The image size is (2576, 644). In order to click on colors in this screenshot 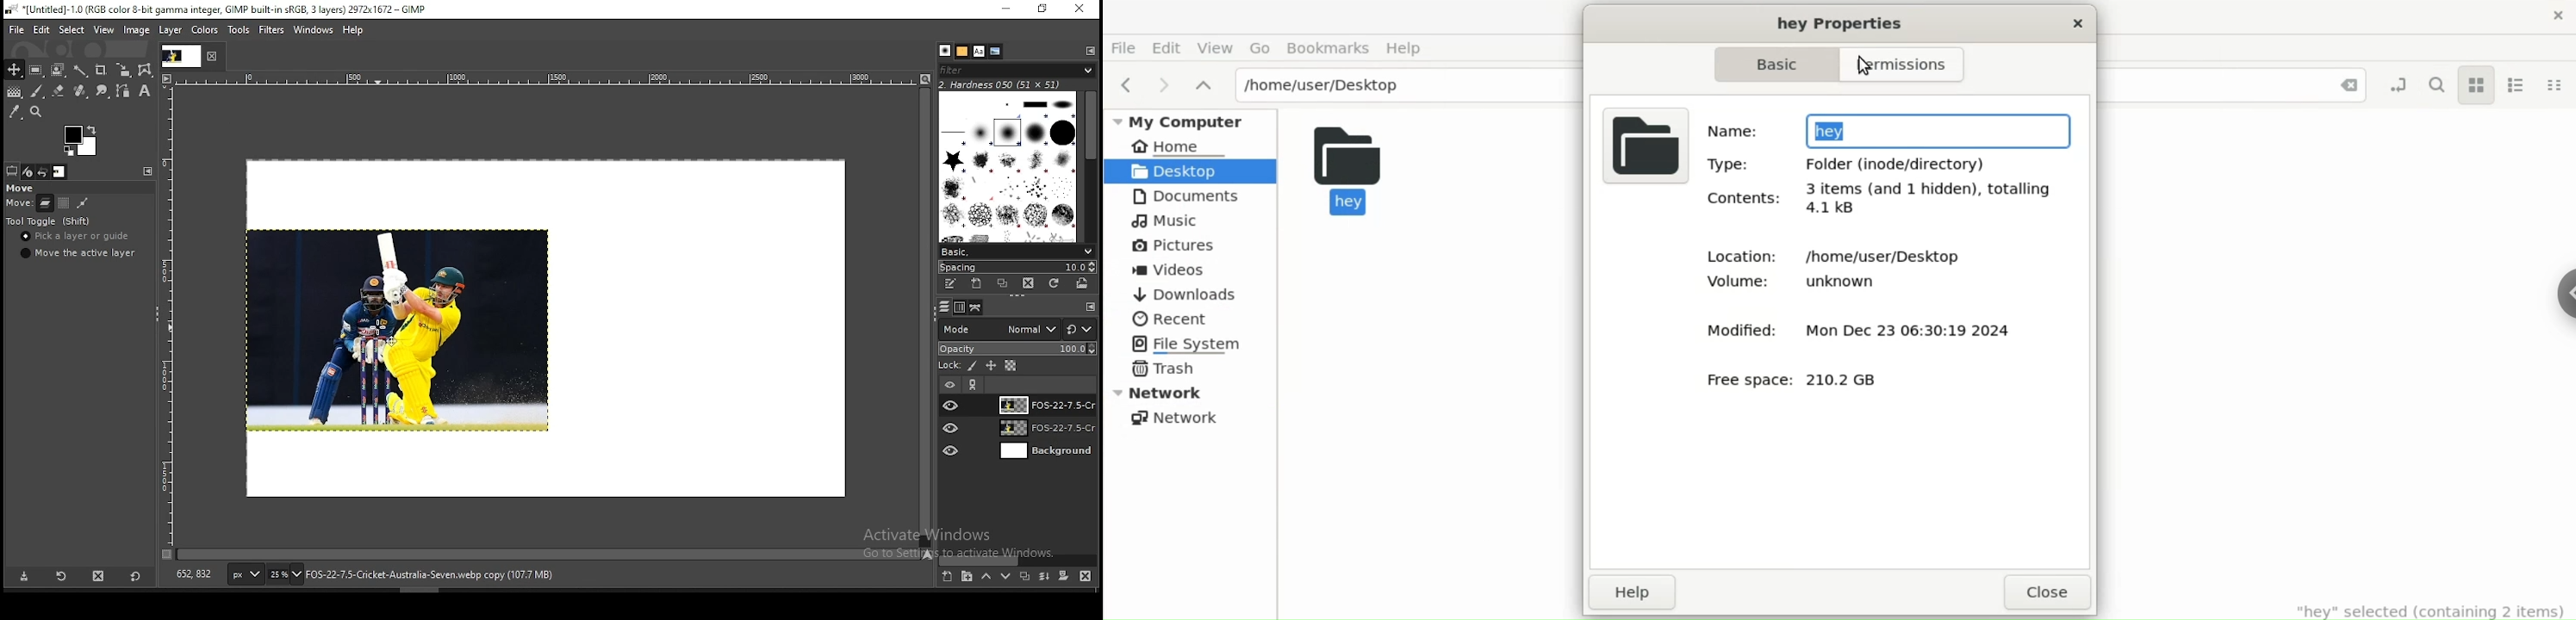, I will do `click(207, 31)`.